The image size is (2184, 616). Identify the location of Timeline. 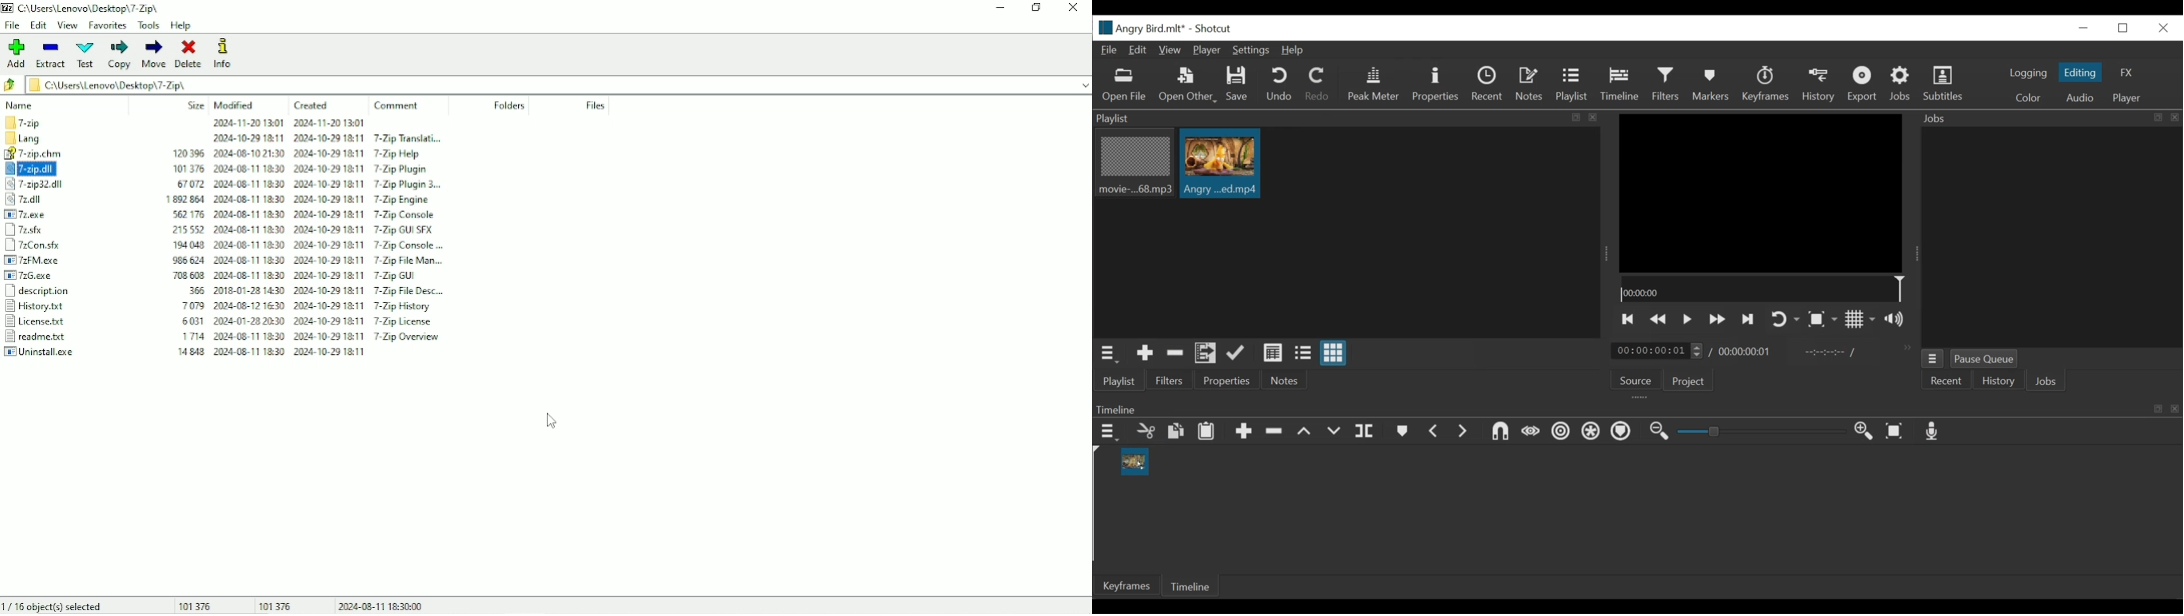
(1191, 585).